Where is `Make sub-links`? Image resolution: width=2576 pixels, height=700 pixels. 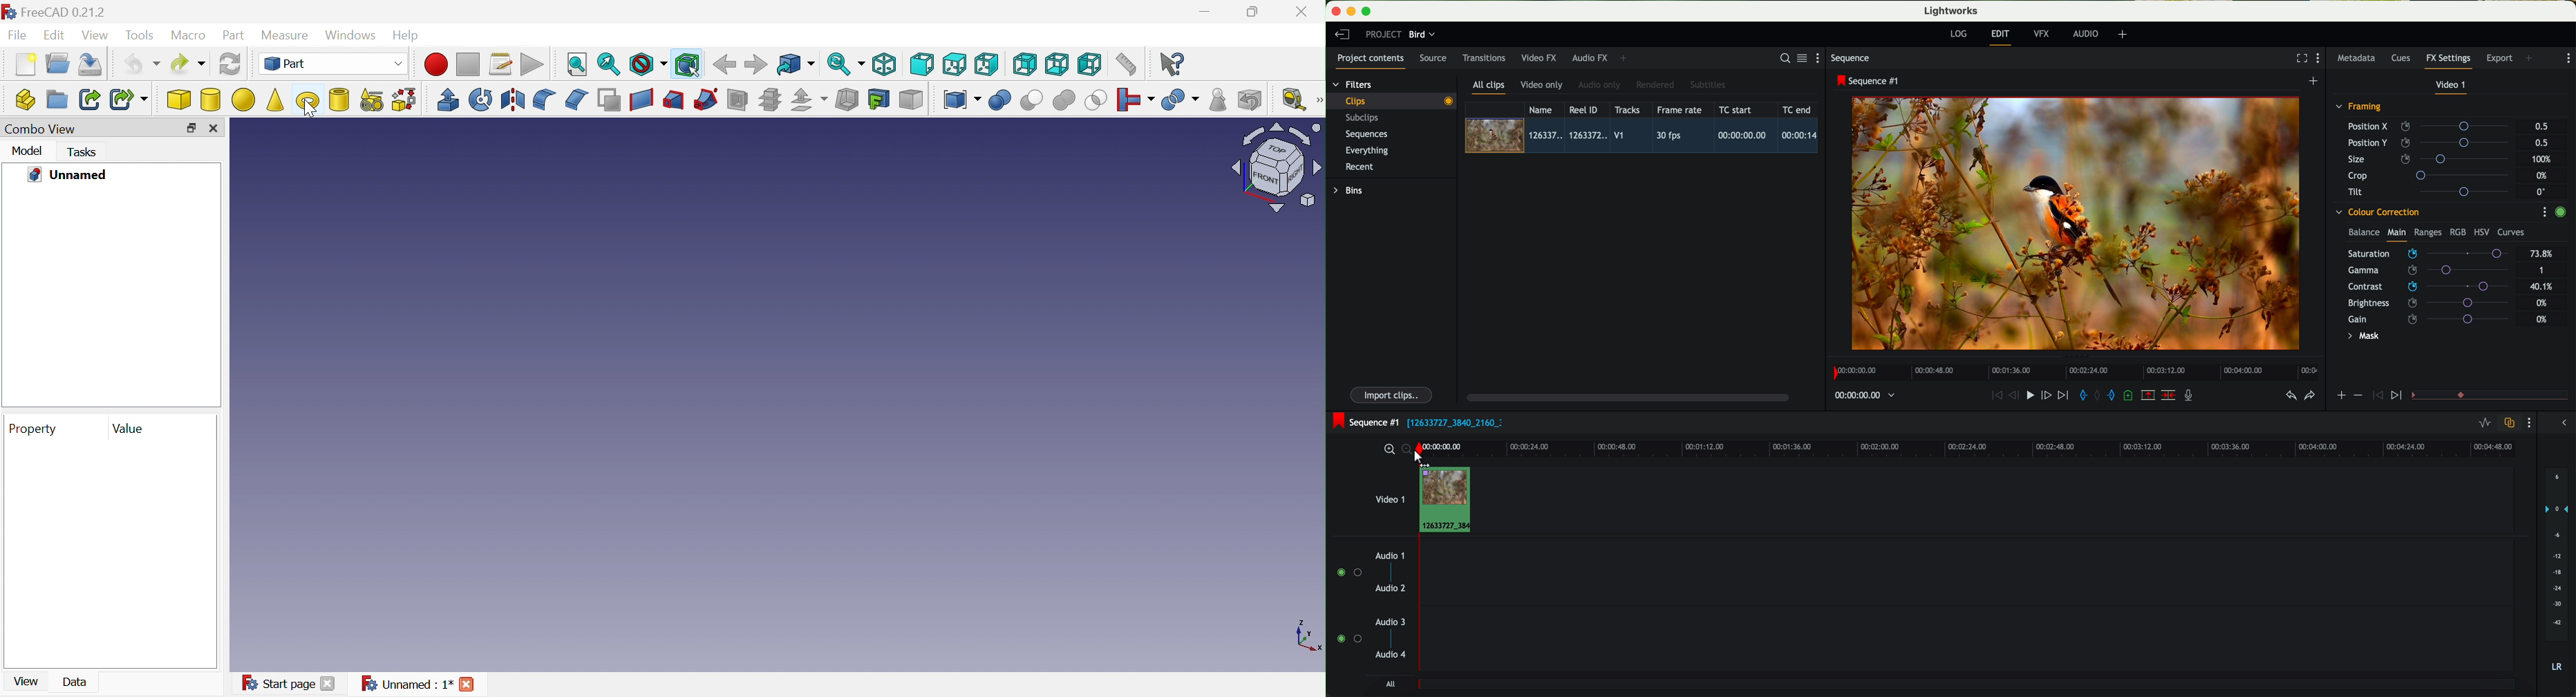 Make sub-links is located at coordinates (128, 99).